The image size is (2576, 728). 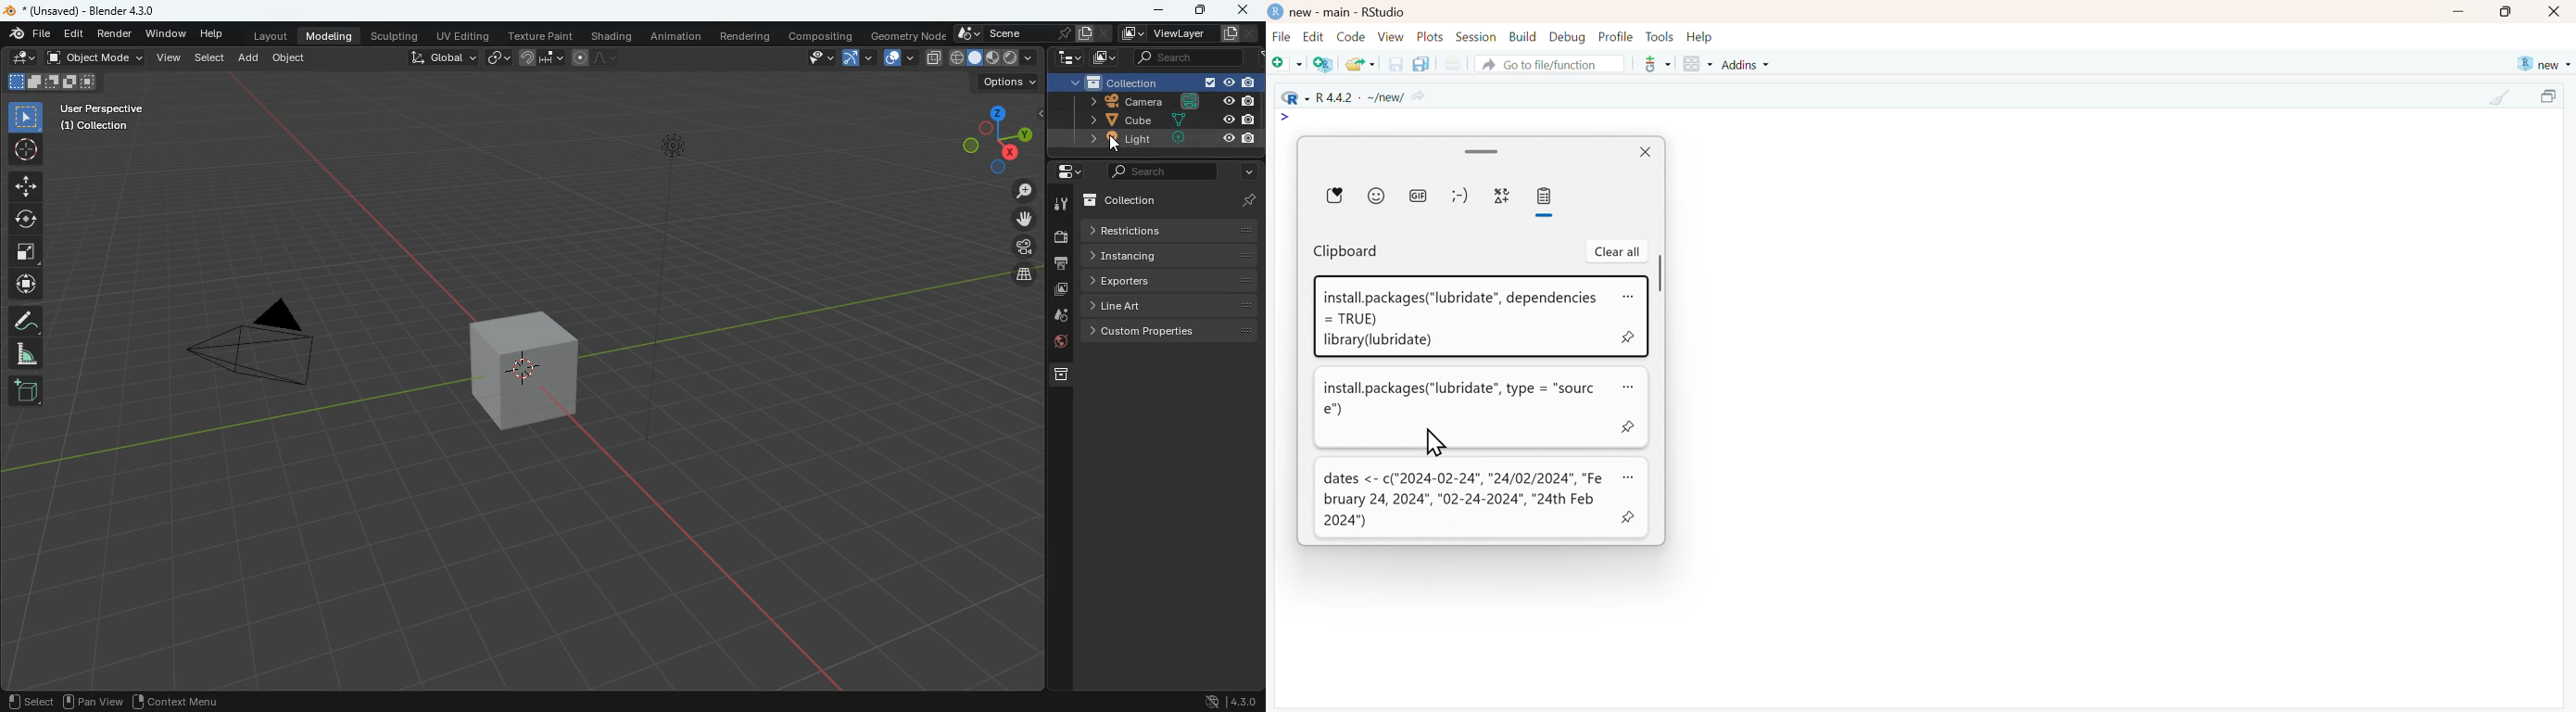 I want to click on rendering, so click(x=745, y=36).